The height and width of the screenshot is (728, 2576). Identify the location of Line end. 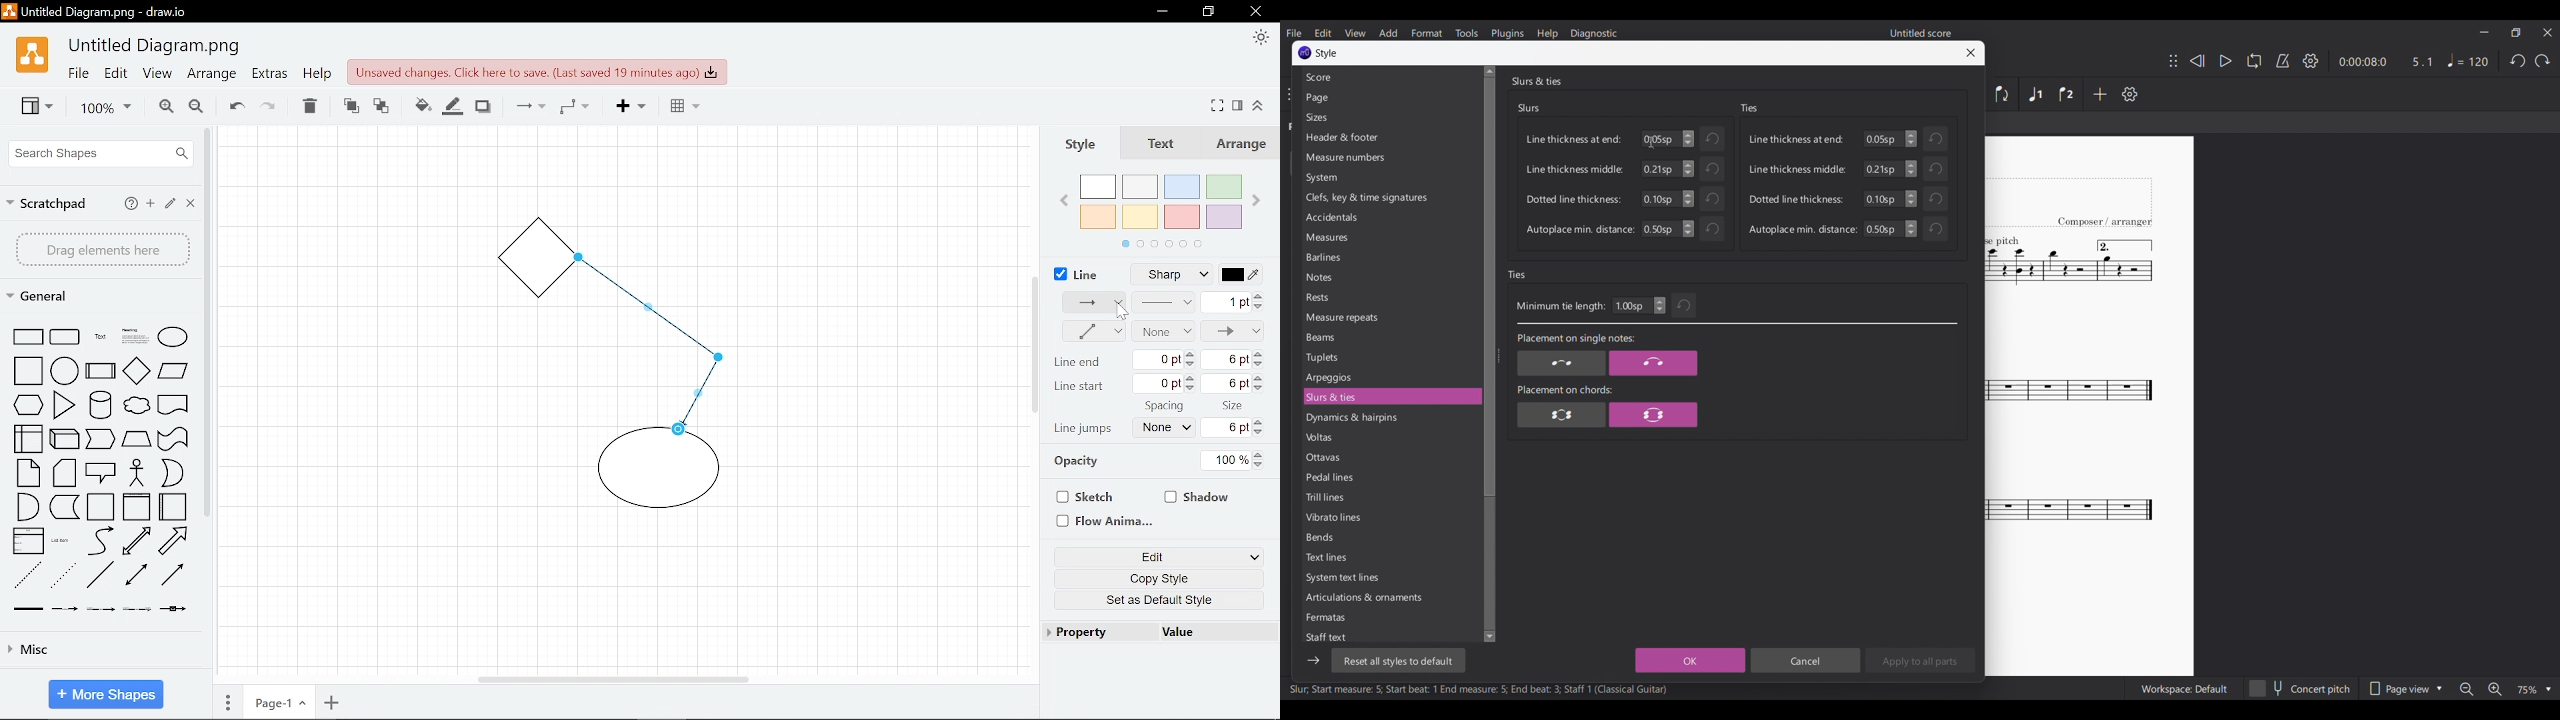
(1233, 330).